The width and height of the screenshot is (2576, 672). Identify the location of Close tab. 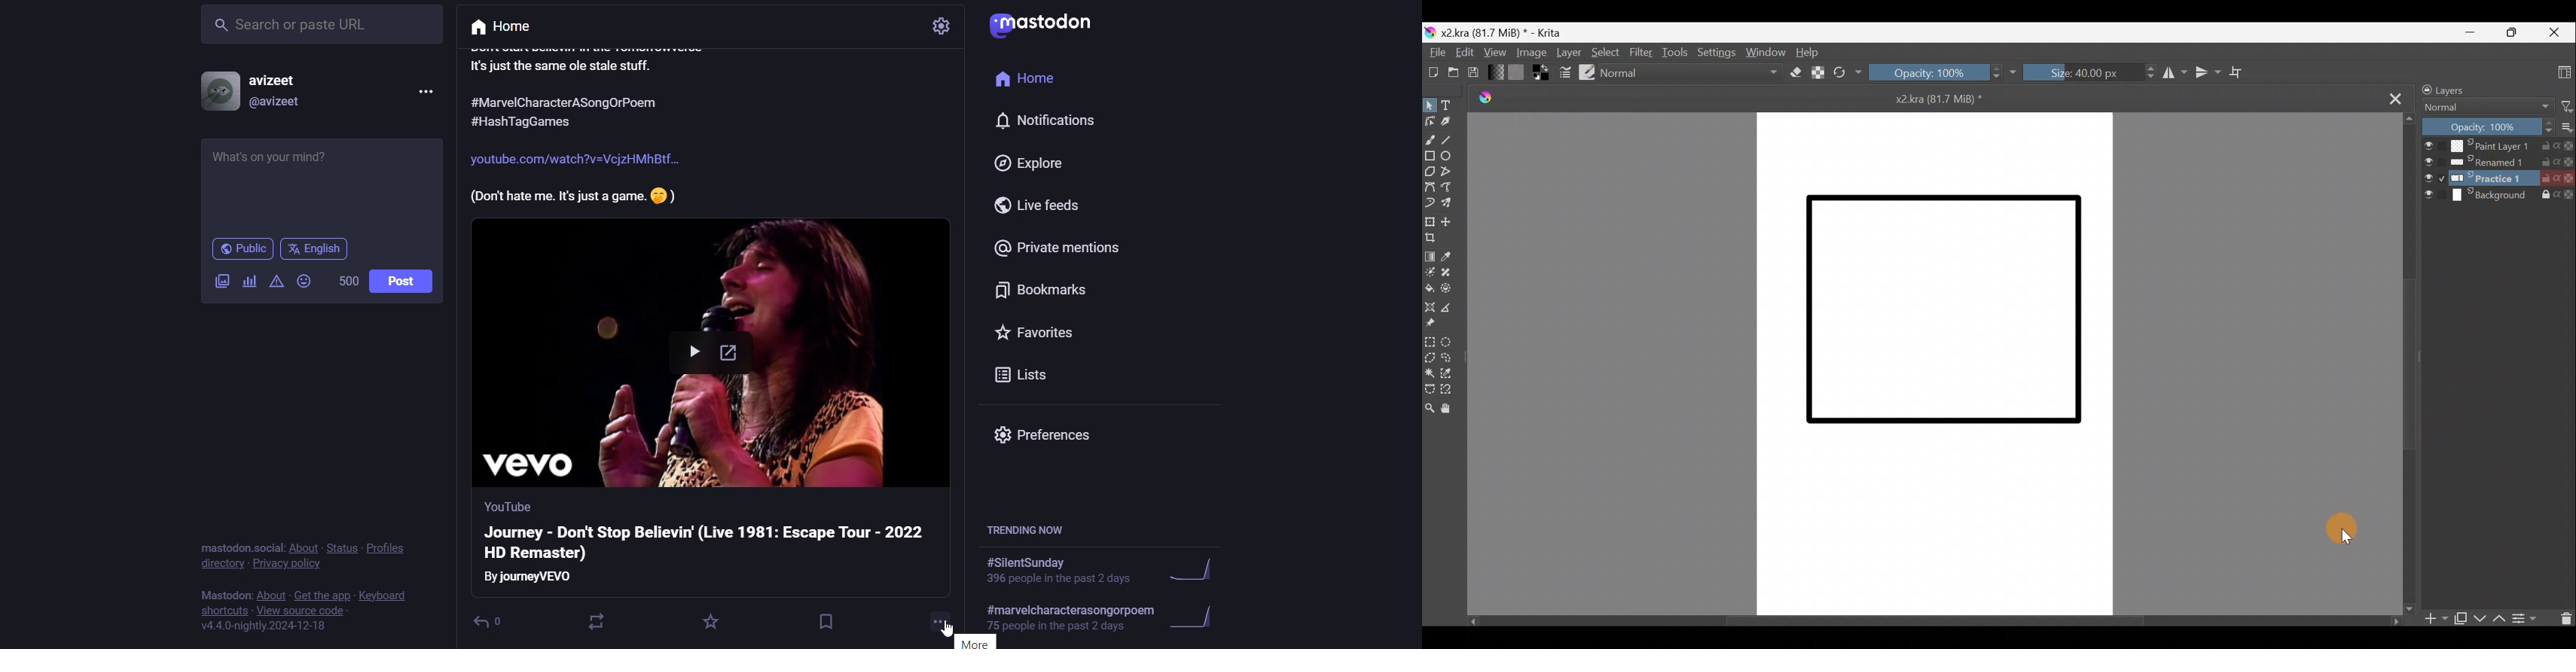
(2394, 97).